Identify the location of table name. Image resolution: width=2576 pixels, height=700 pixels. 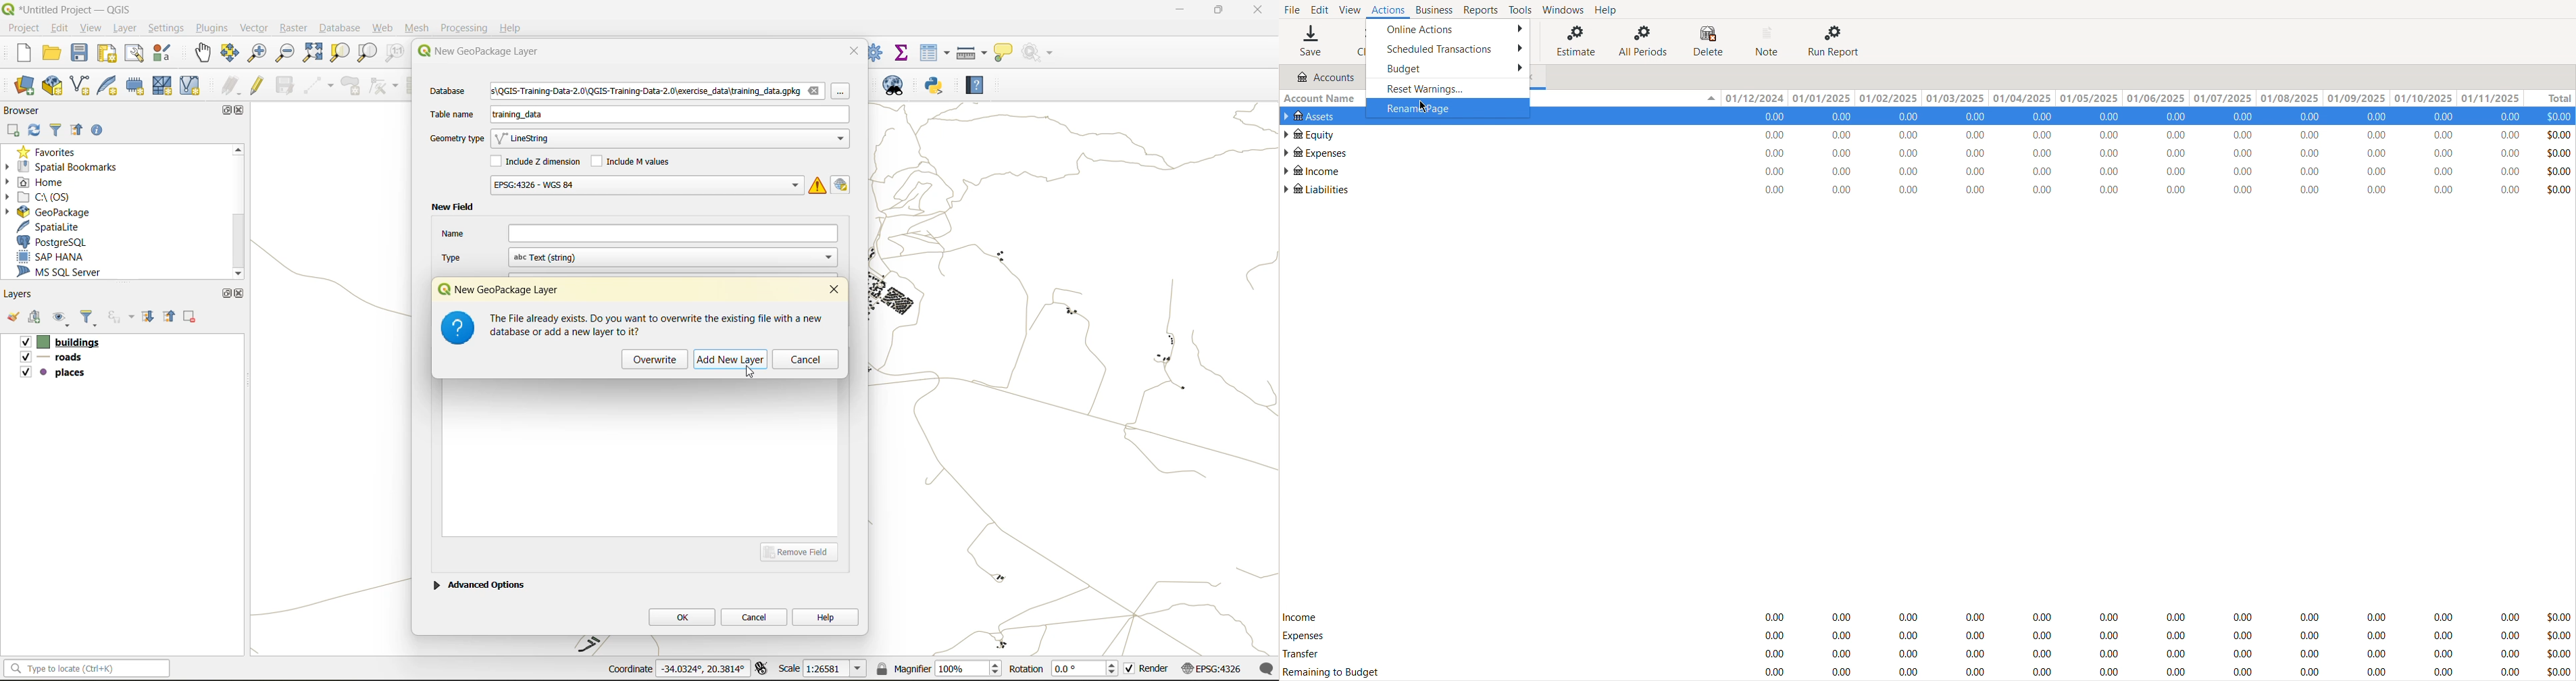
(452, 114).